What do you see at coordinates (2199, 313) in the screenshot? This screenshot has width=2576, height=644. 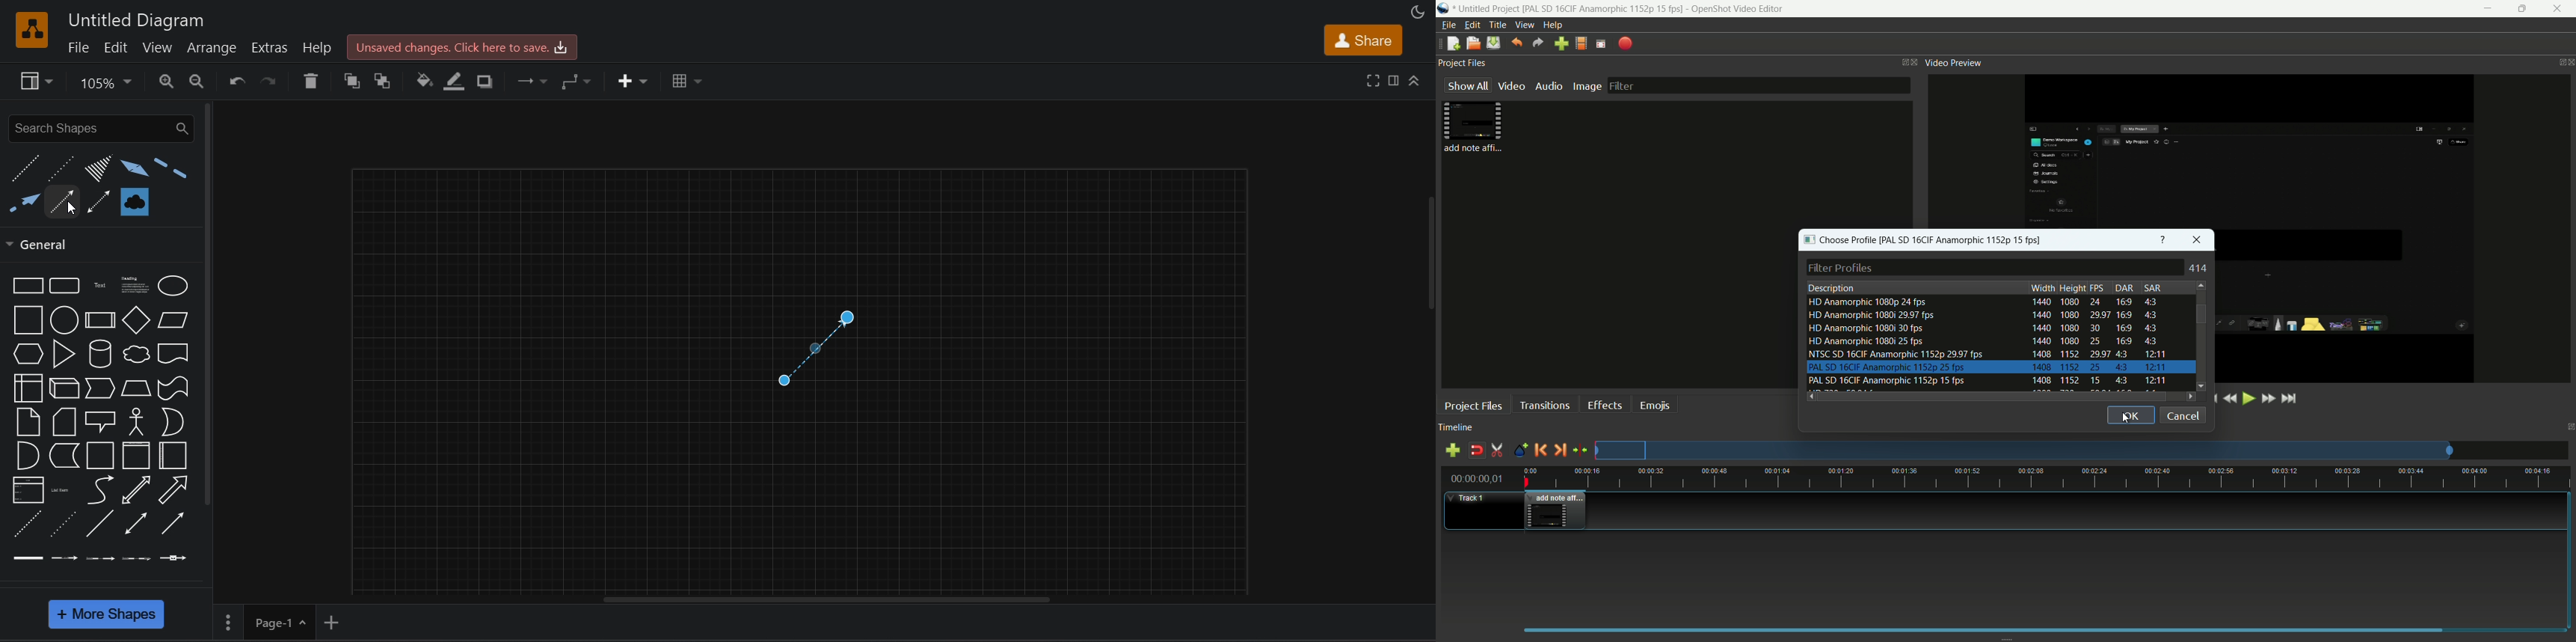 I see `scroll bar` at bounding box center [2199, 313].